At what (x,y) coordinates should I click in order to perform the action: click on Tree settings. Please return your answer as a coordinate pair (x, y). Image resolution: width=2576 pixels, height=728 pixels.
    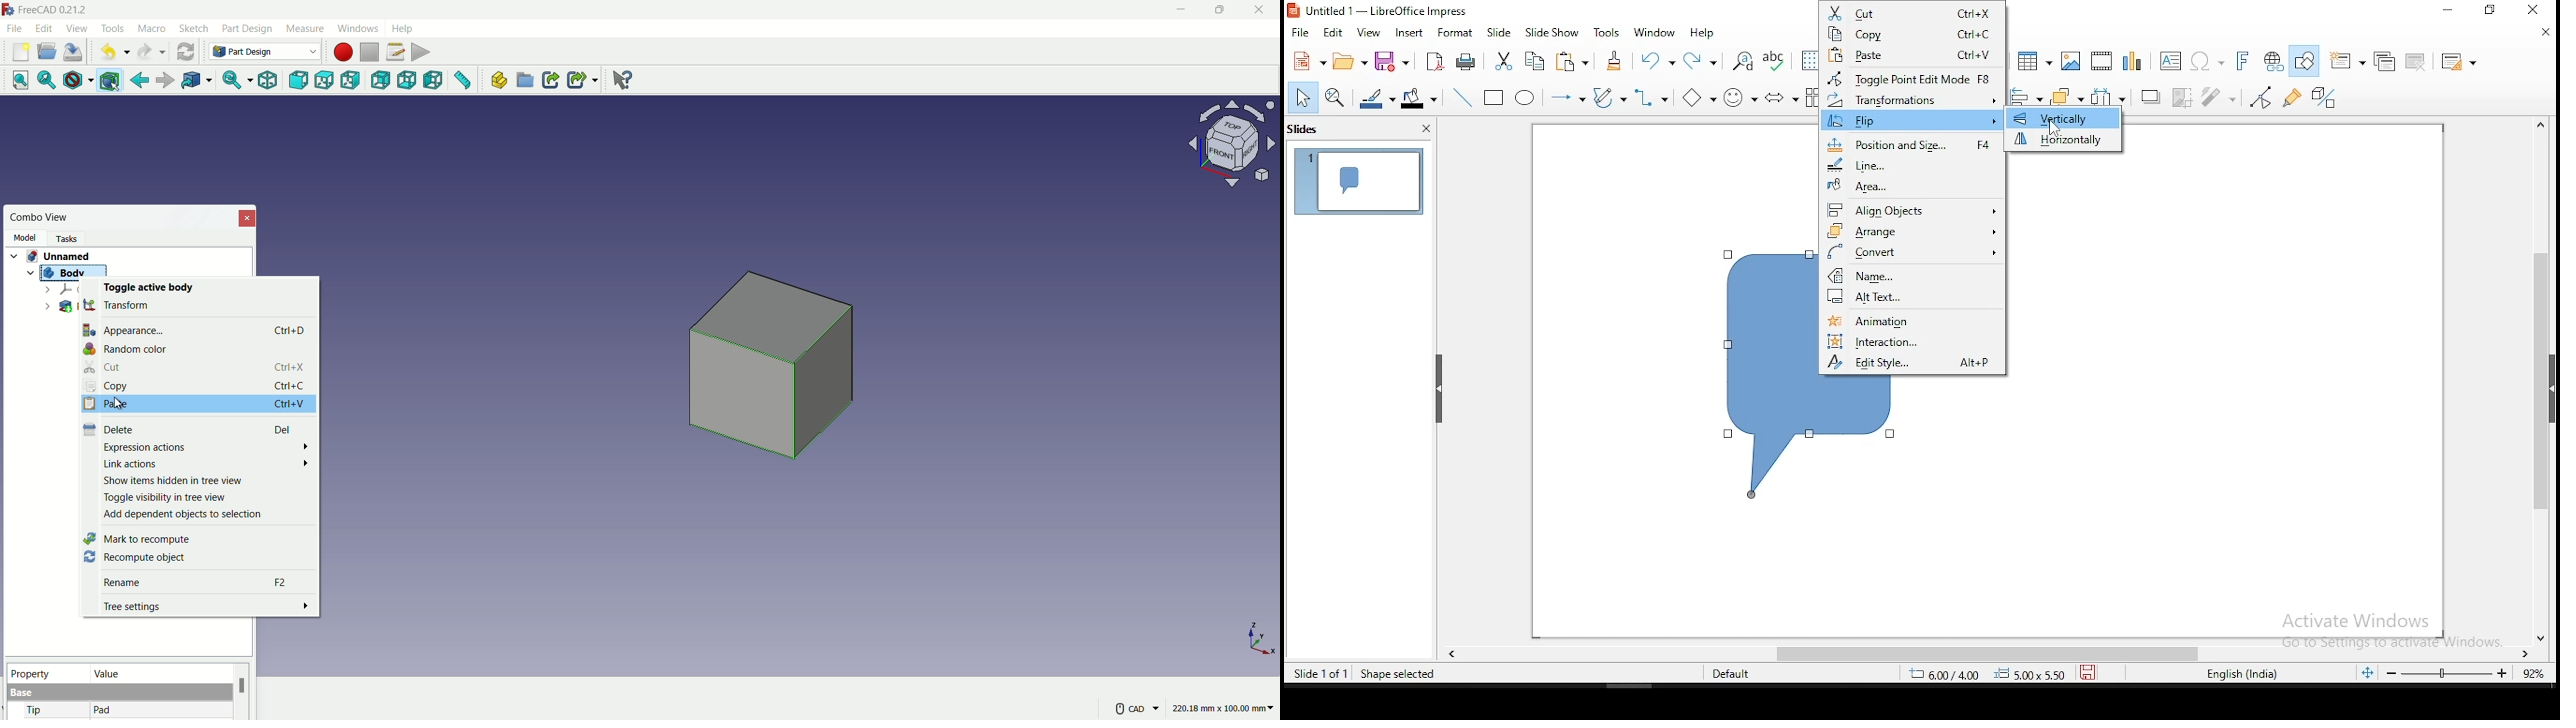
    Looking at the image, I should click on (205, 607).